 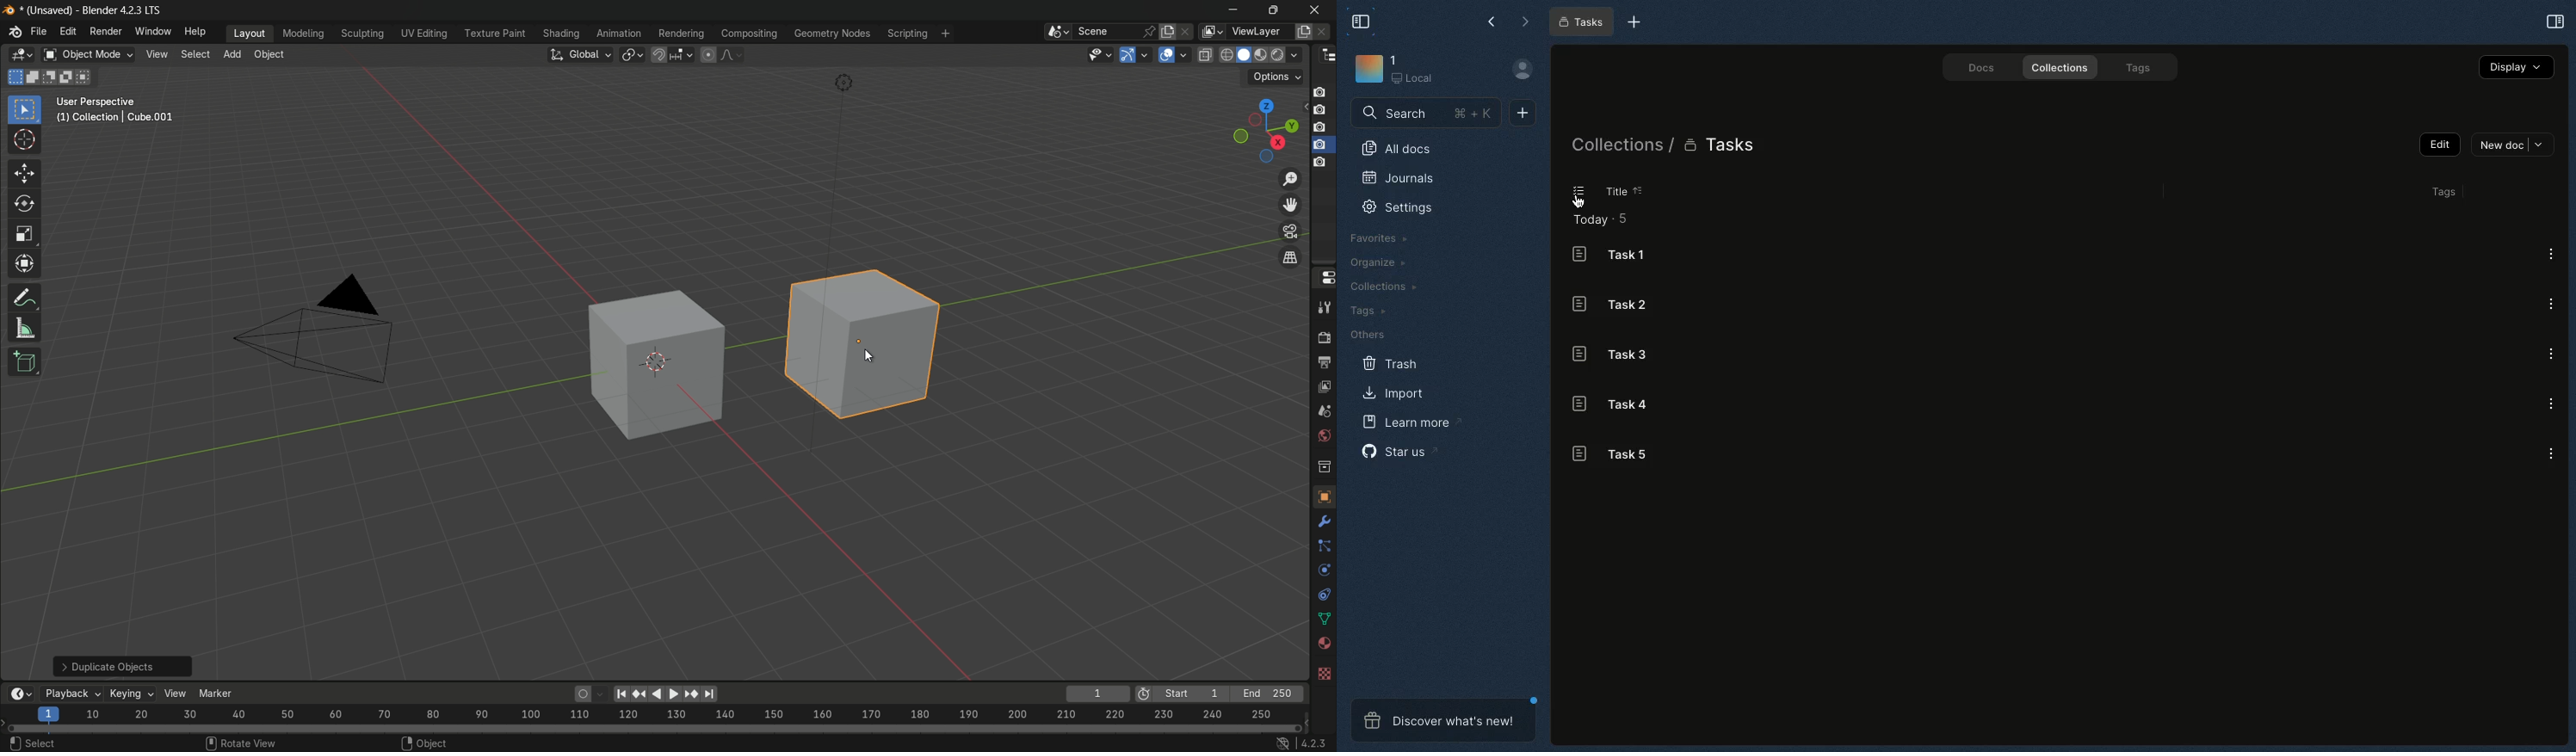 I want to click on particles, so click(x=1324, y=545).